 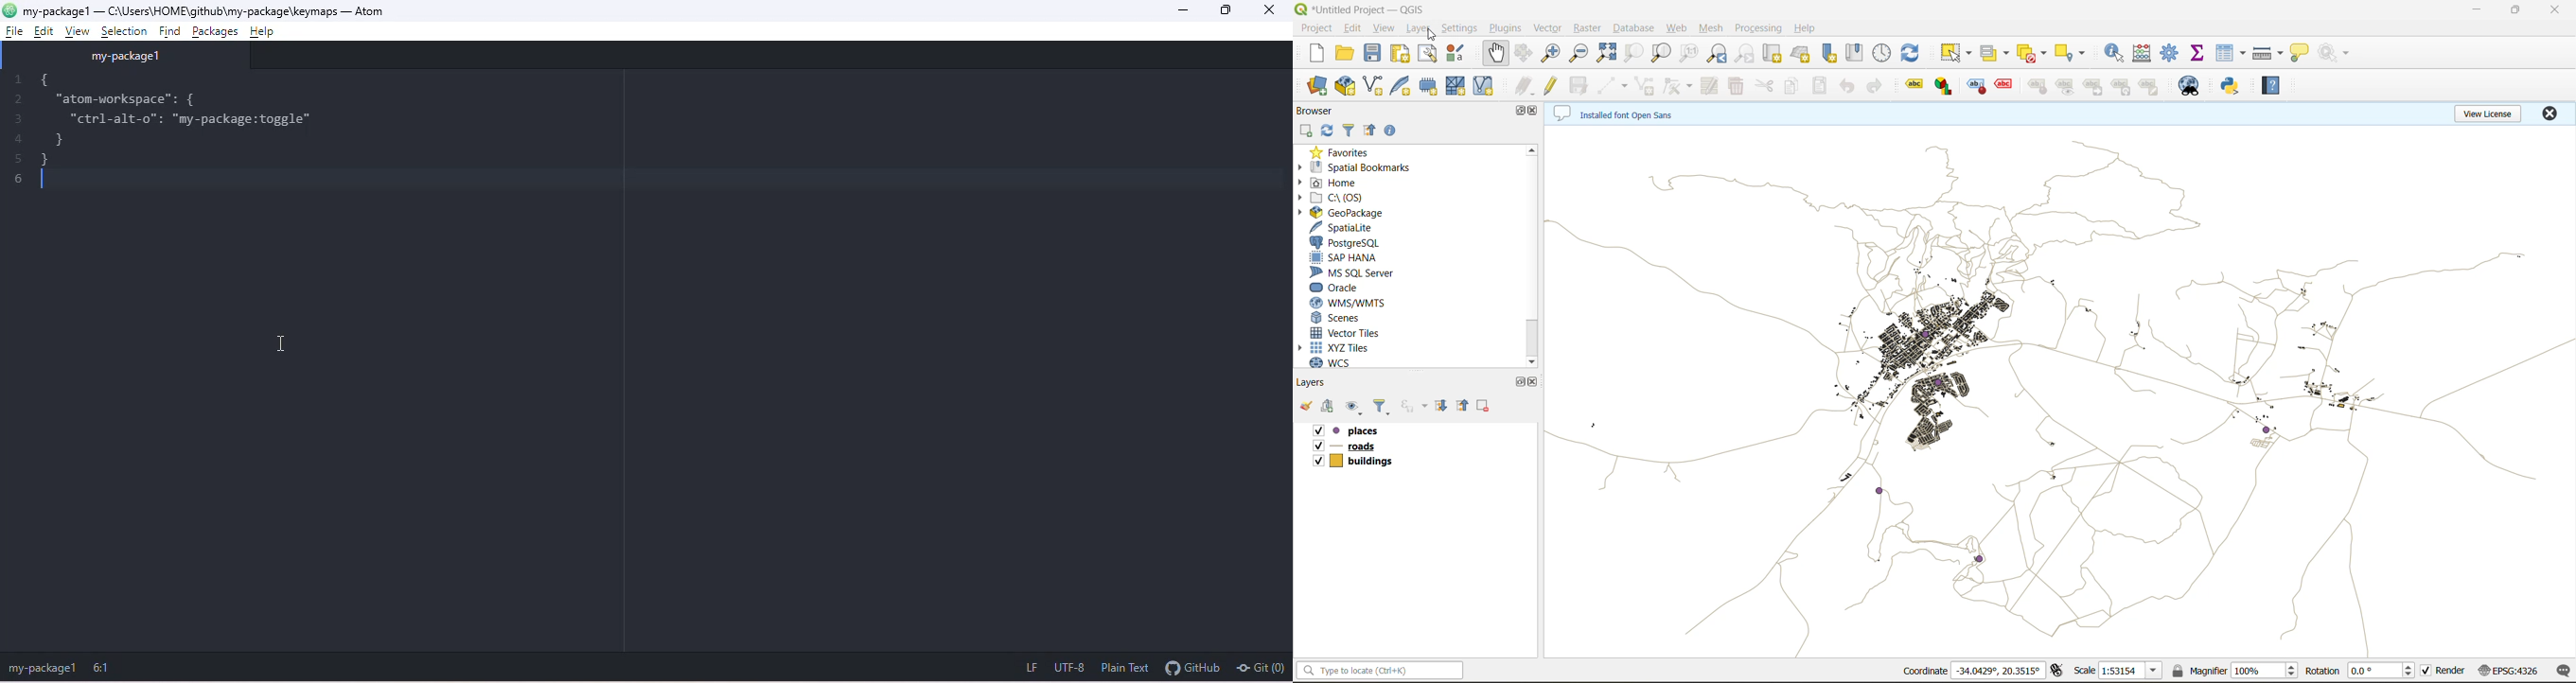 I want to click on refresh, so click(x=1913, y=55).